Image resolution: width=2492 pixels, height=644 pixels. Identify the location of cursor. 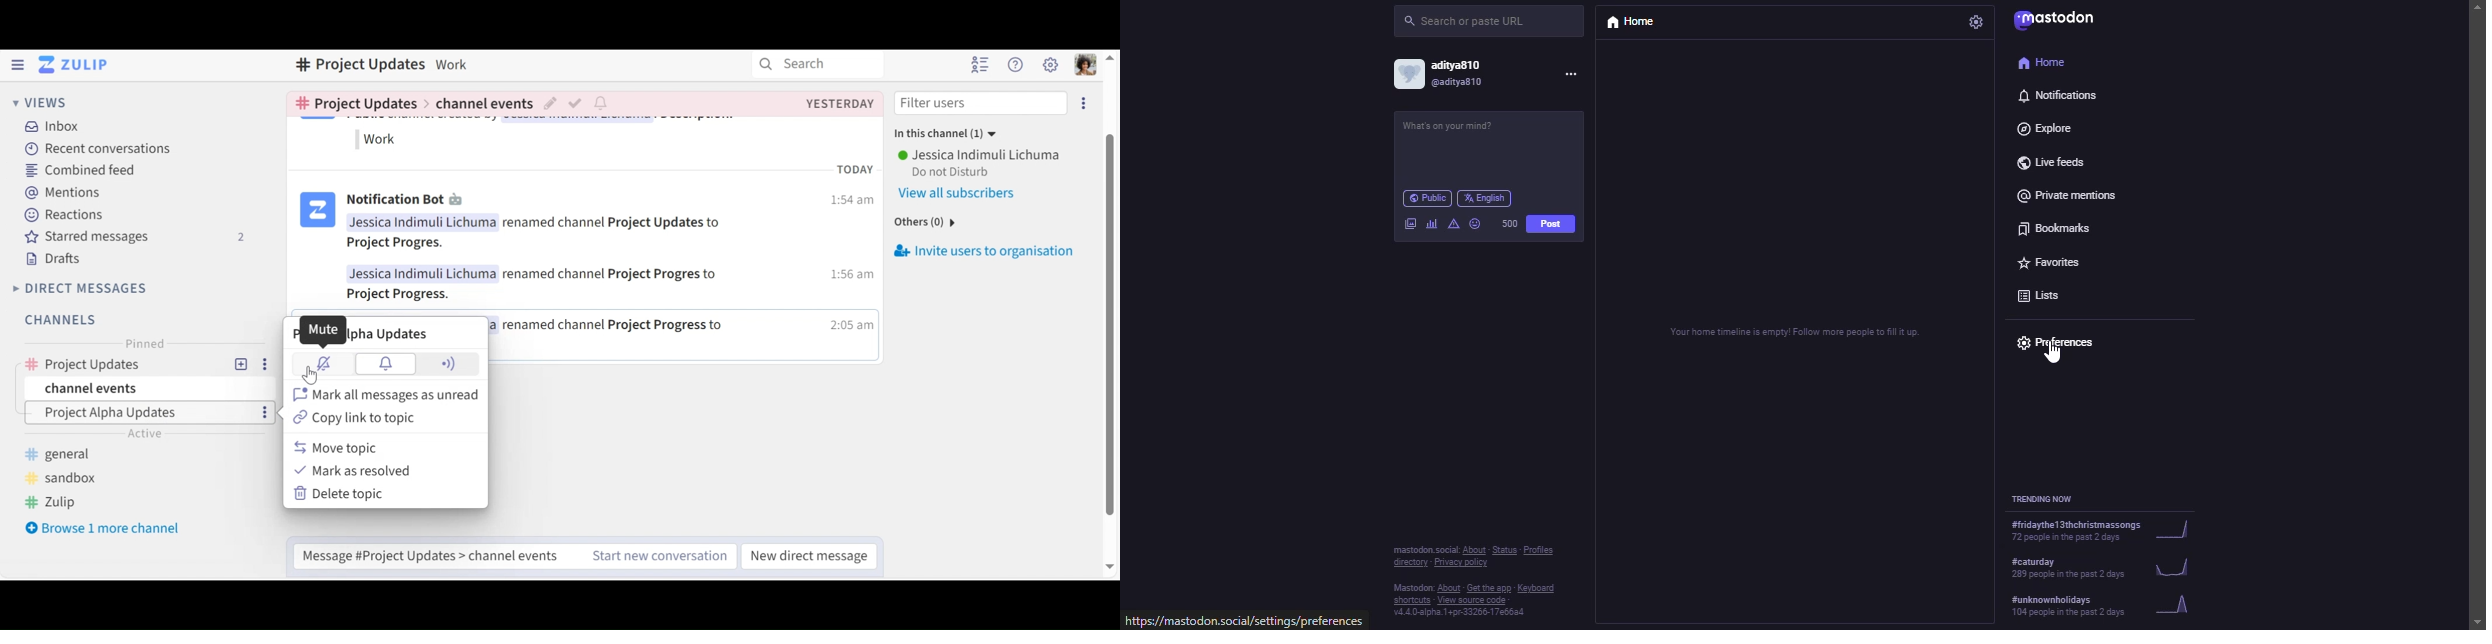
(2050, 355).